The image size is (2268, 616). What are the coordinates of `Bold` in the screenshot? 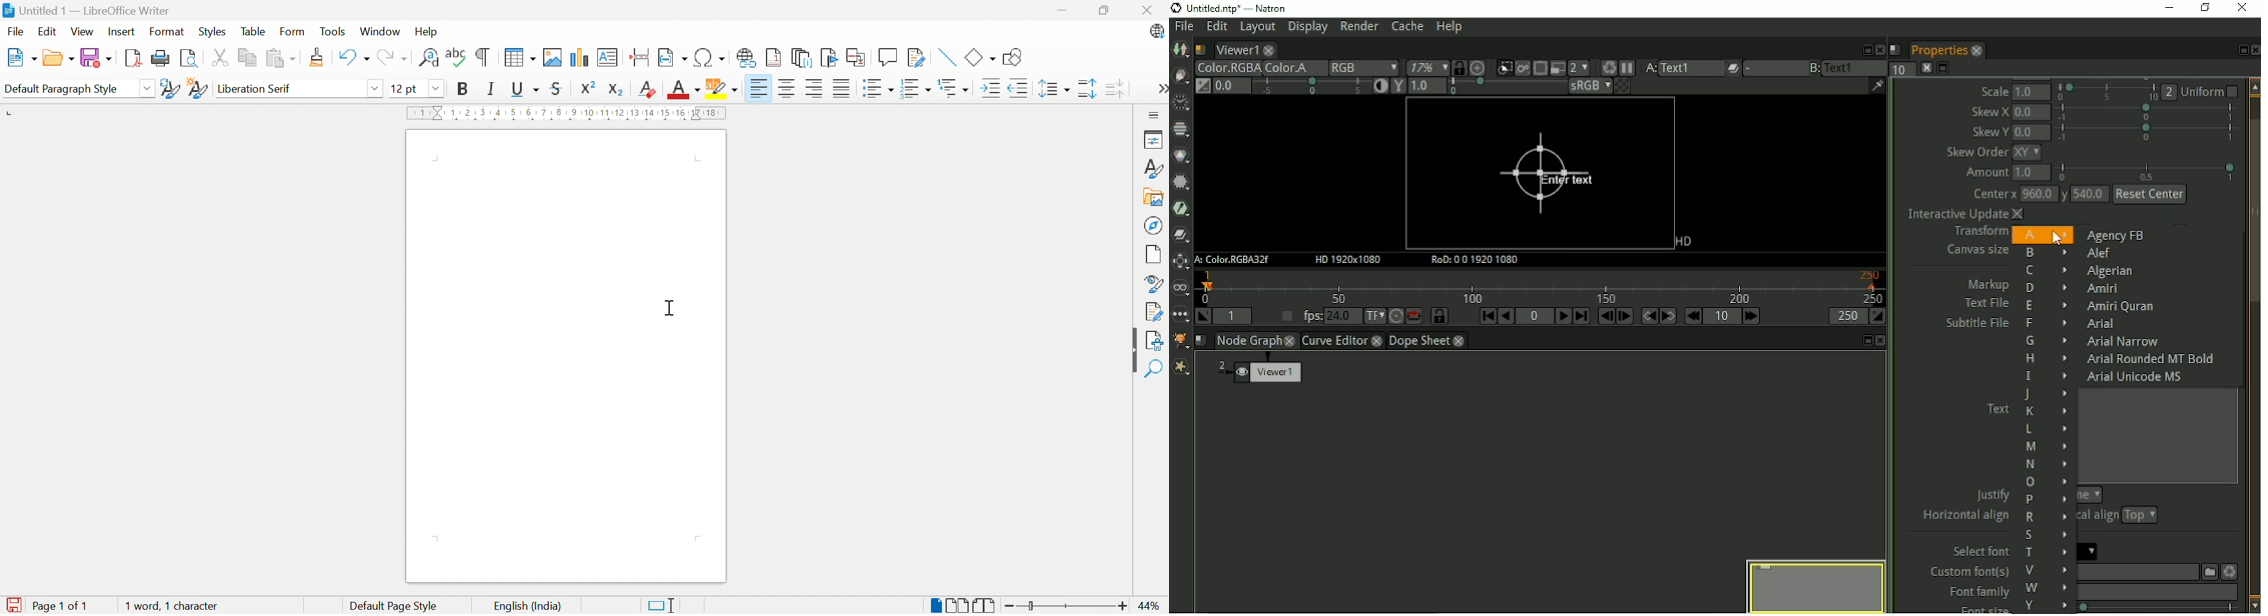 It's located at (466, 90).